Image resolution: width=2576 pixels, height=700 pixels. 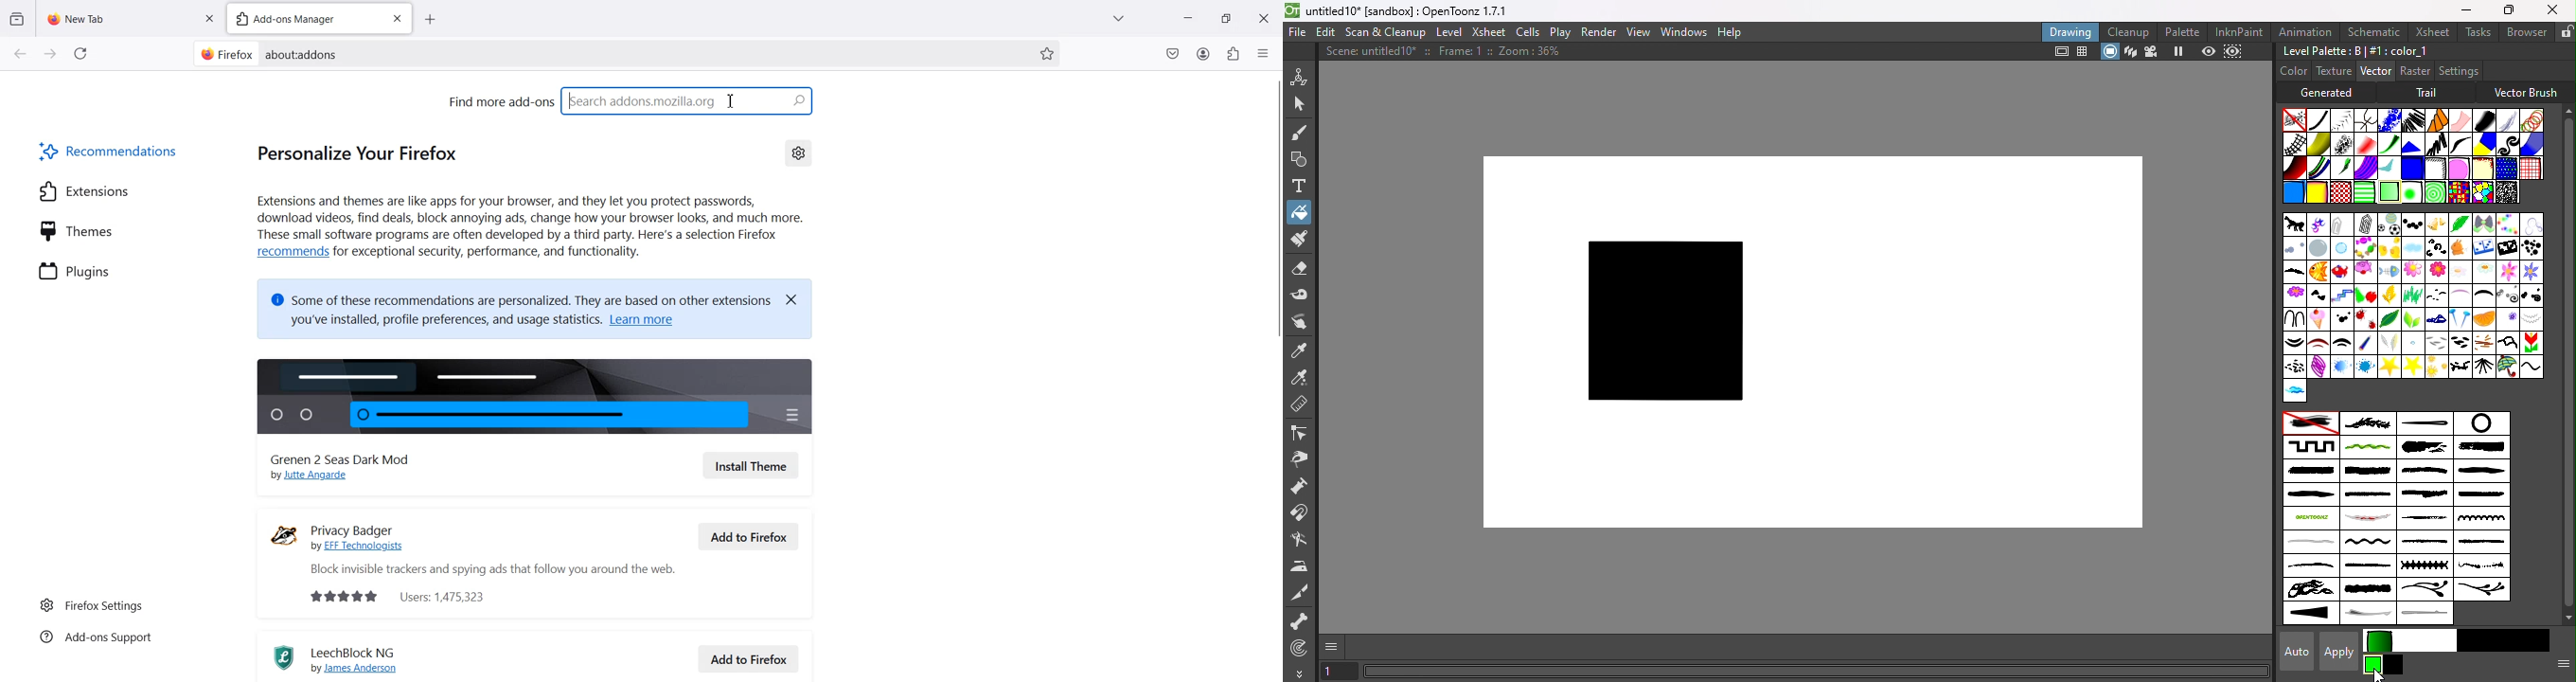 What do you see at coordinates (1302, 76) in the screenshot?
I see `Animate tool` at bounding box center [1302, 76].